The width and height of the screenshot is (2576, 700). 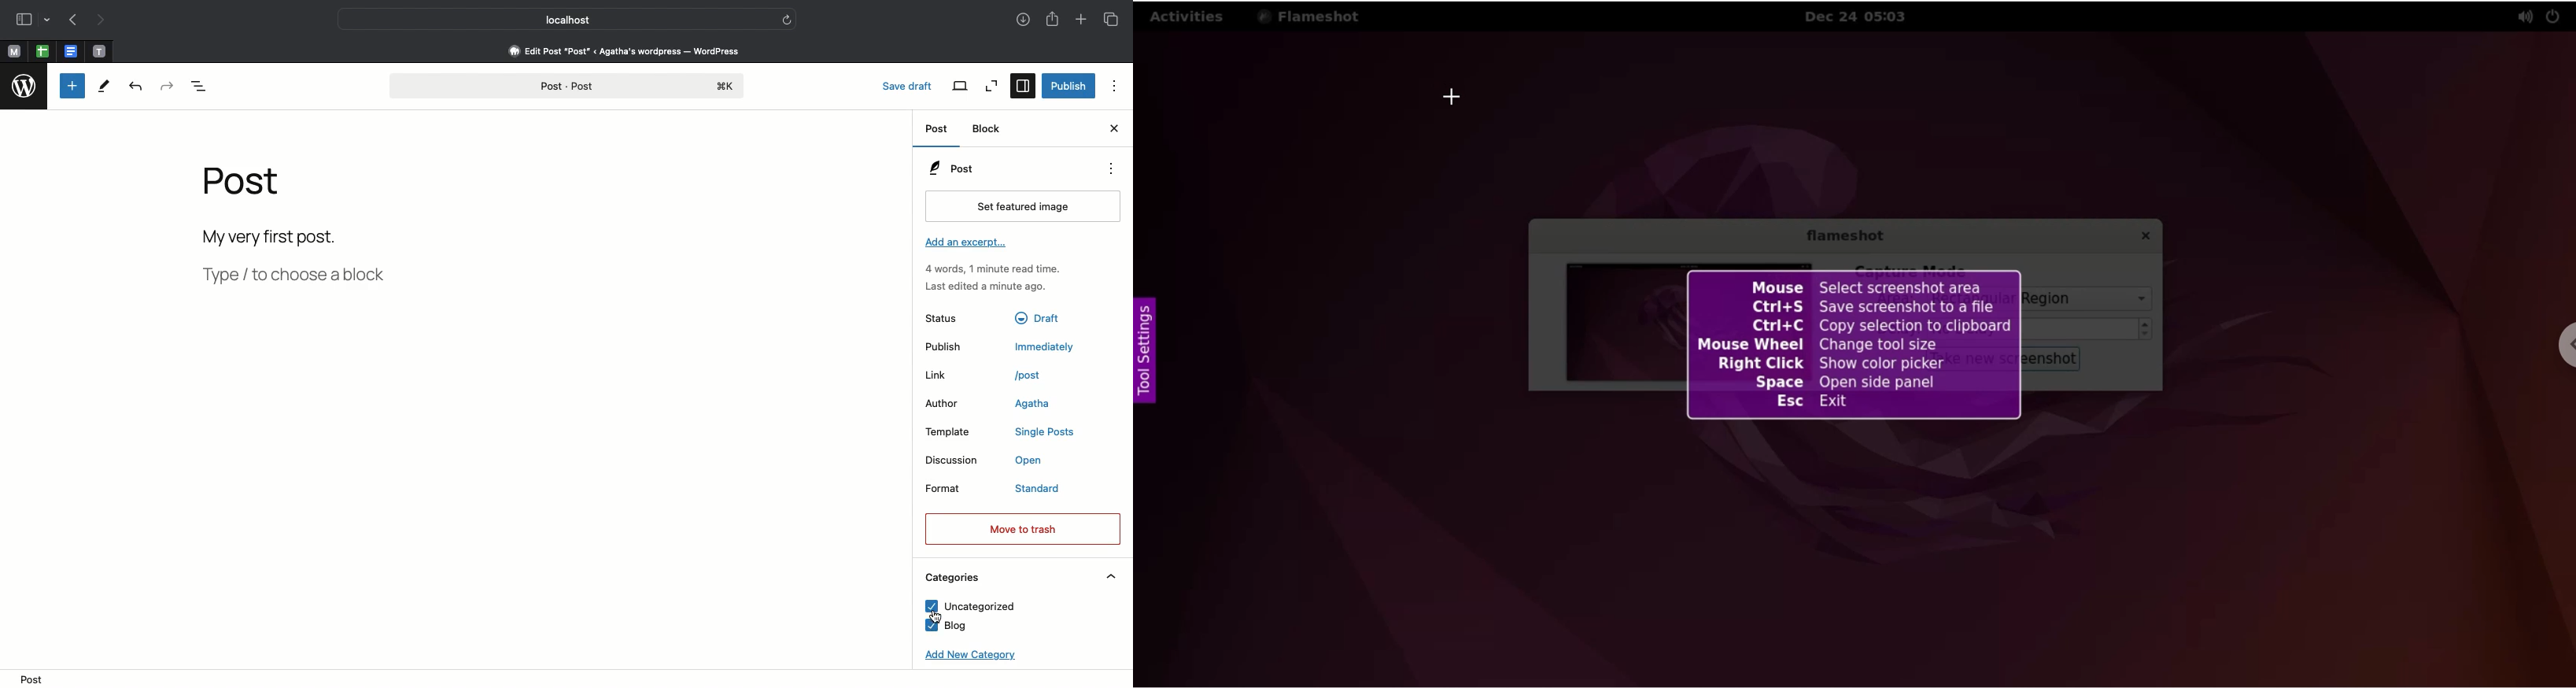 I want to click on Post, so click(x=31, y=679).